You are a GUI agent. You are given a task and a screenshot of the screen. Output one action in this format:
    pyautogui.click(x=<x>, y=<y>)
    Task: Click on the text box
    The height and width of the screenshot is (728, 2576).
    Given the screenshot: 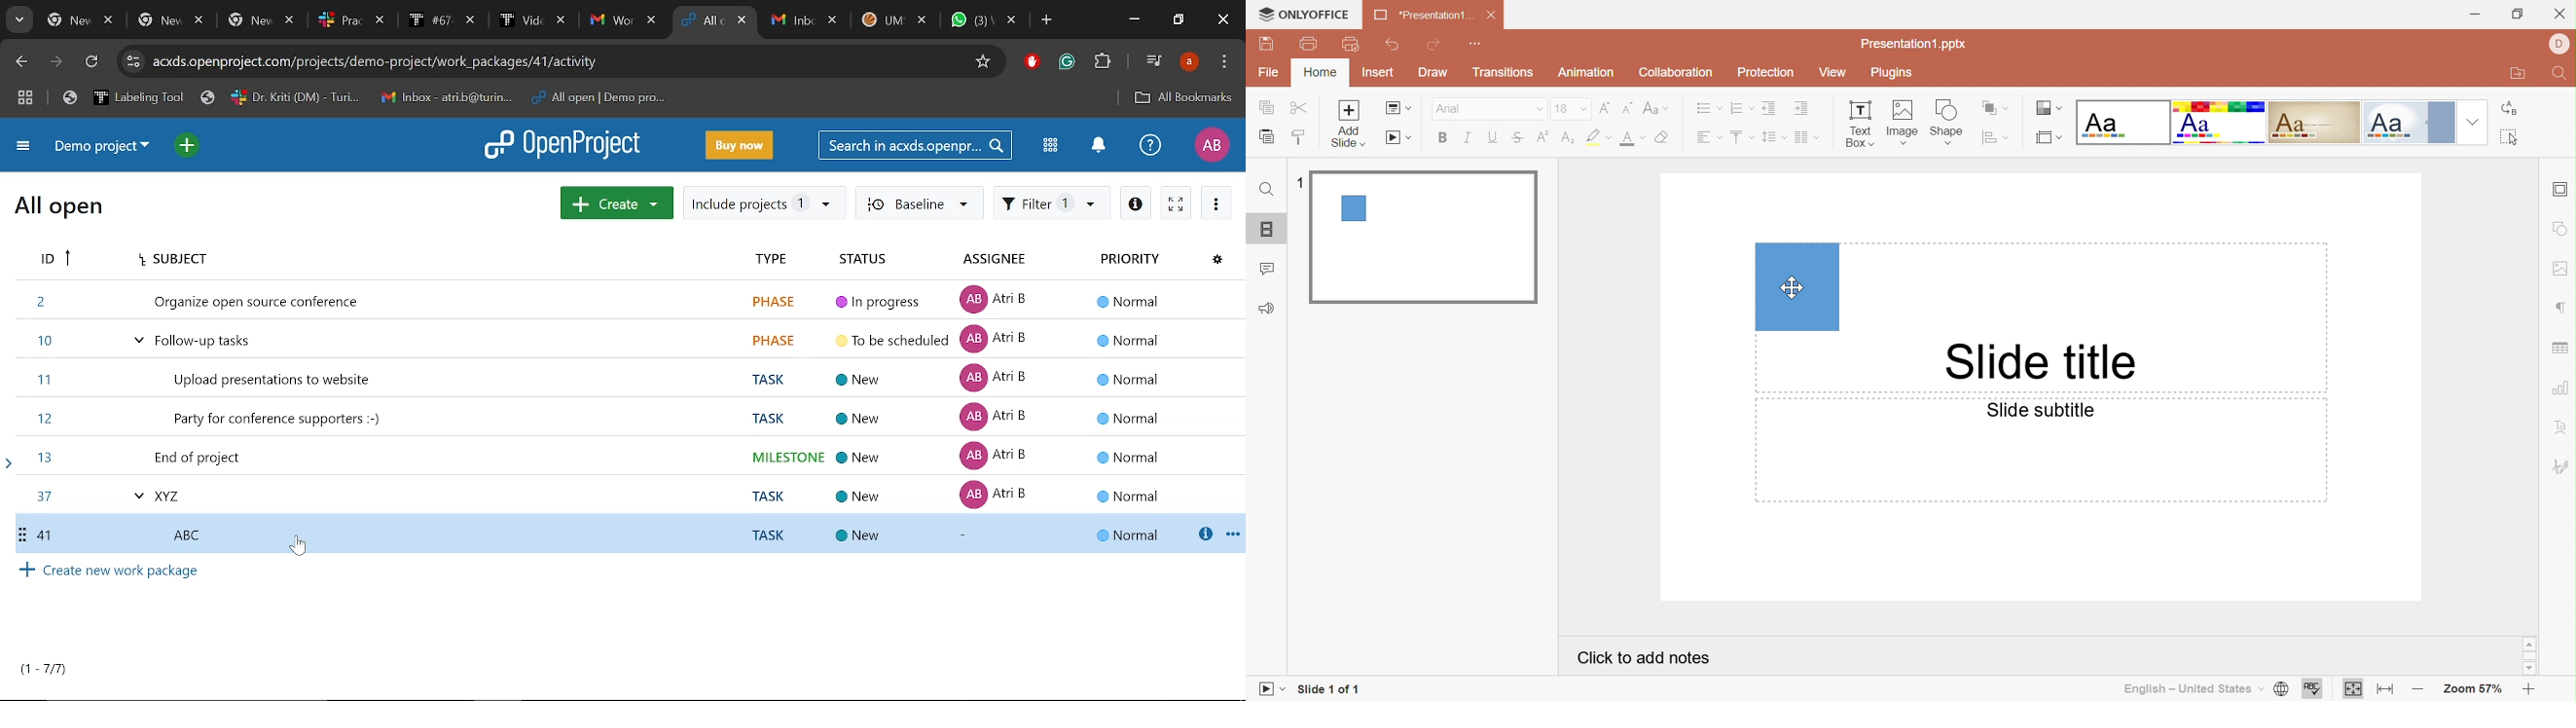 What is the action you would take?
    pyautogui.click(x=1798, y=287)
    